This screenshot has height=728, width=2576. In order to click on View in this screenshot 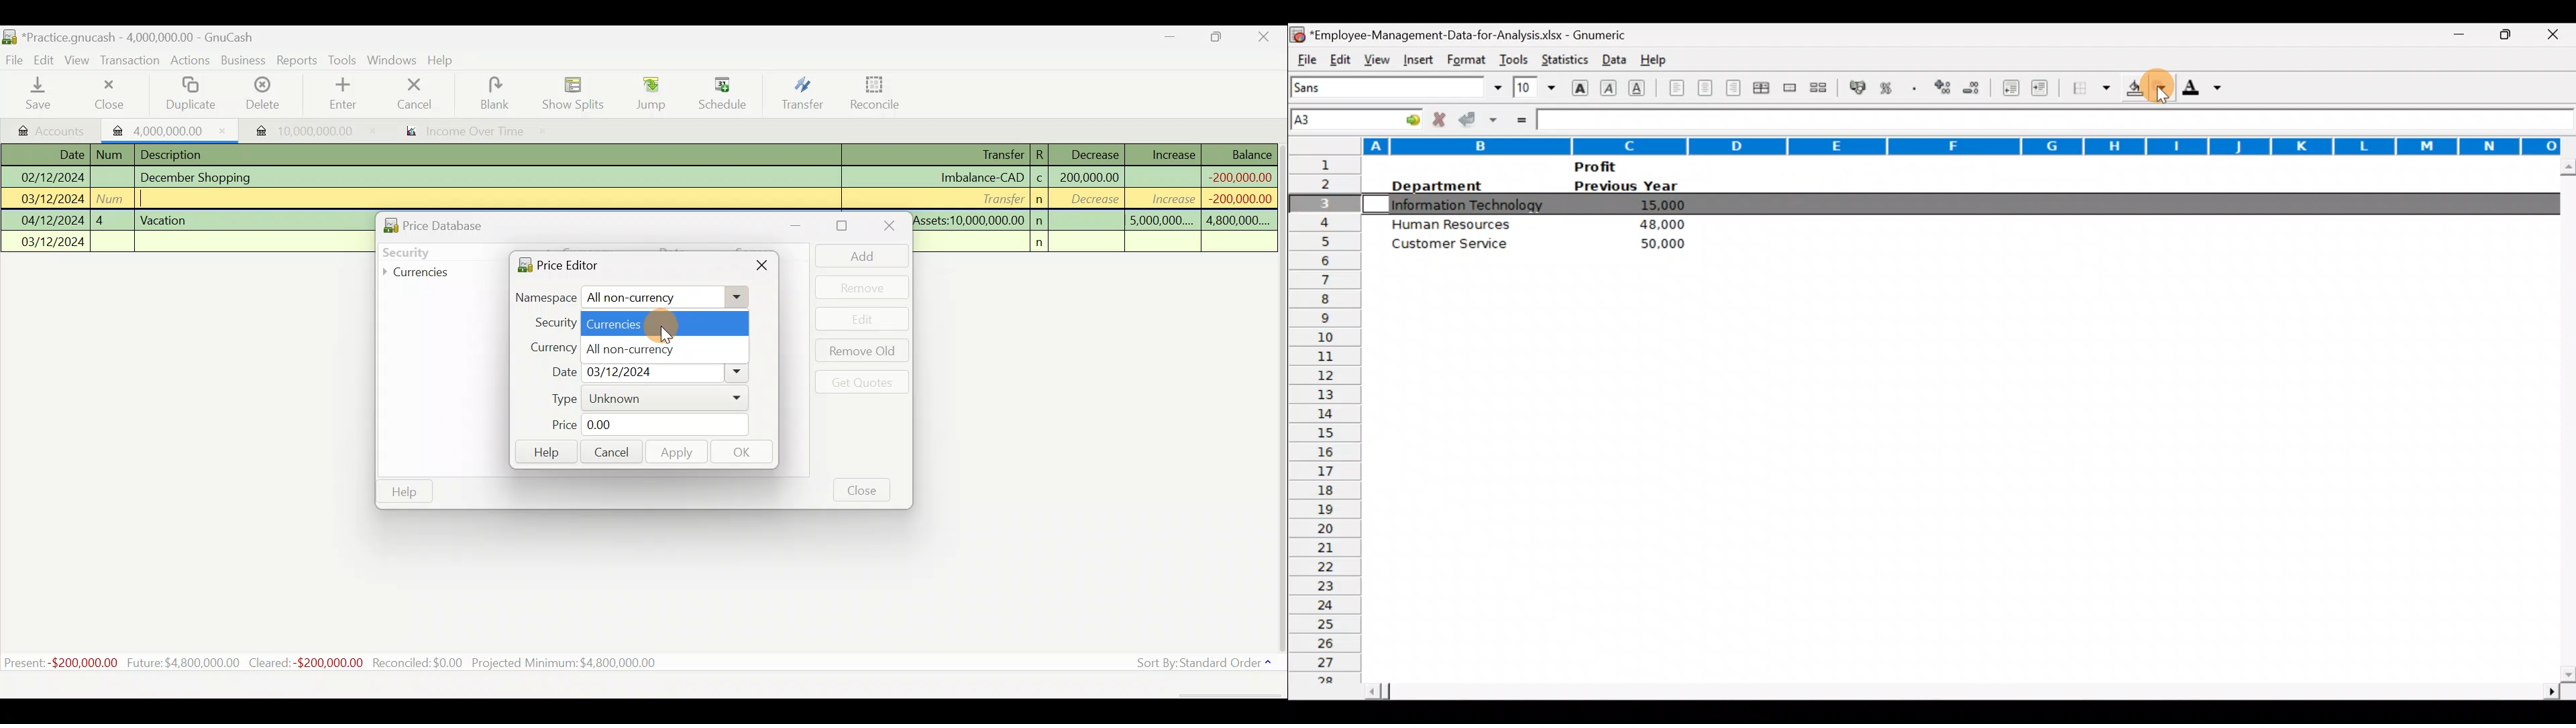, I will do `click(1374, 58)`.